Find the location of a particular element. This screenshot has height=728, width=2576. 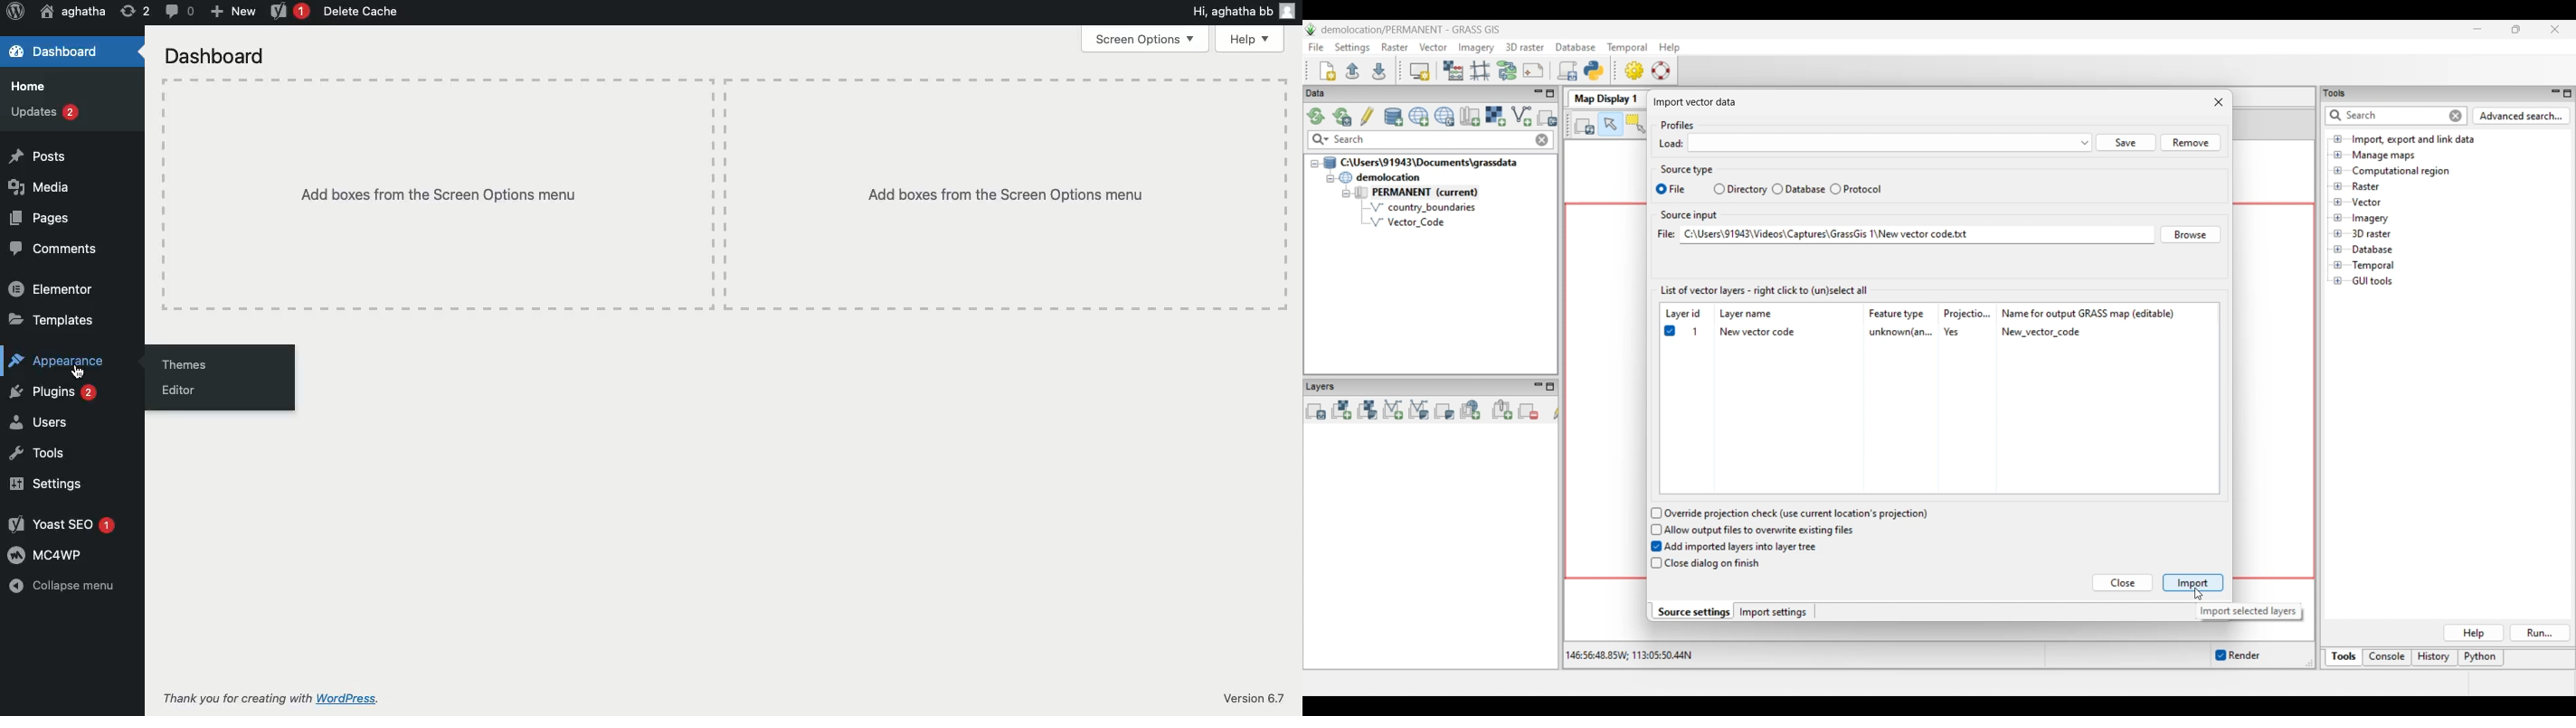

Yoast is located at coordinates (290, 12).